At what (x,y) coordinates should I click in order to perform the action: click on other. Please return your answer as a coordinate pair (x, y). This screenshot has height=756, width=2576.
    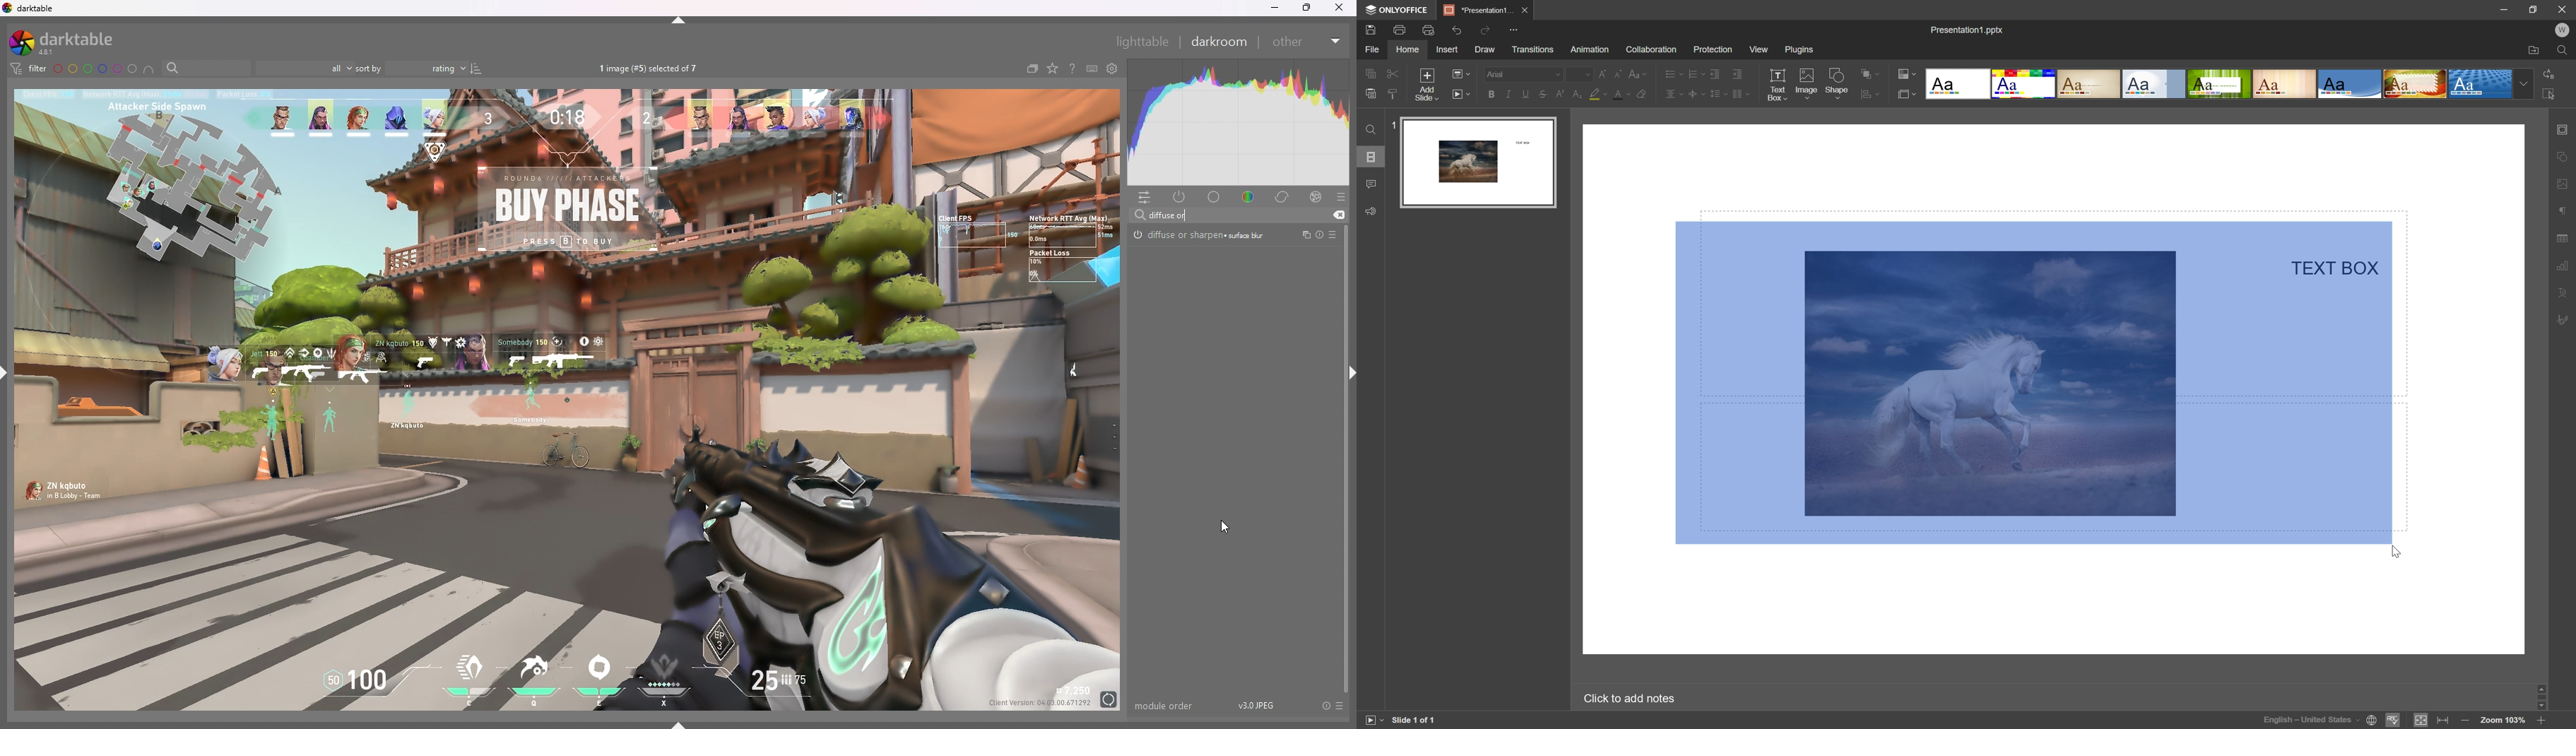
    Looking at the image, I should click on (1306, 40).